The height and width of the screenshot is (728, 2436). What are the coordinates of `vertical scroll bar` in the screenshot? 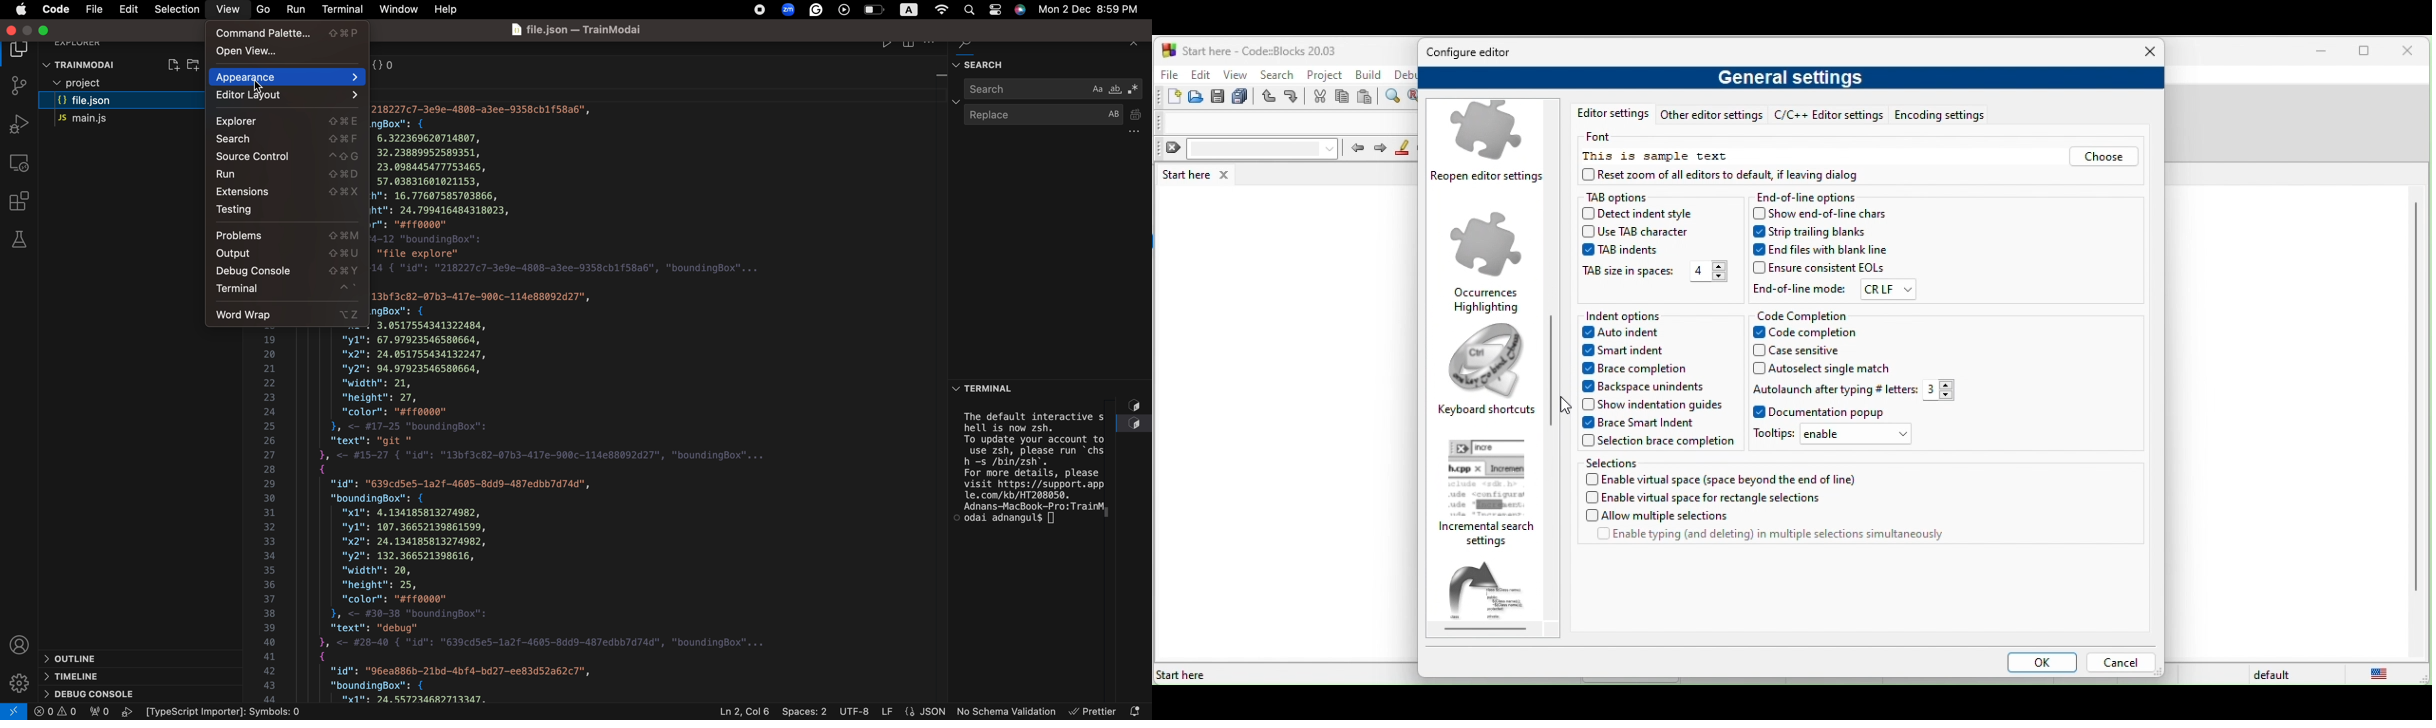 It's located at (2414, 398).